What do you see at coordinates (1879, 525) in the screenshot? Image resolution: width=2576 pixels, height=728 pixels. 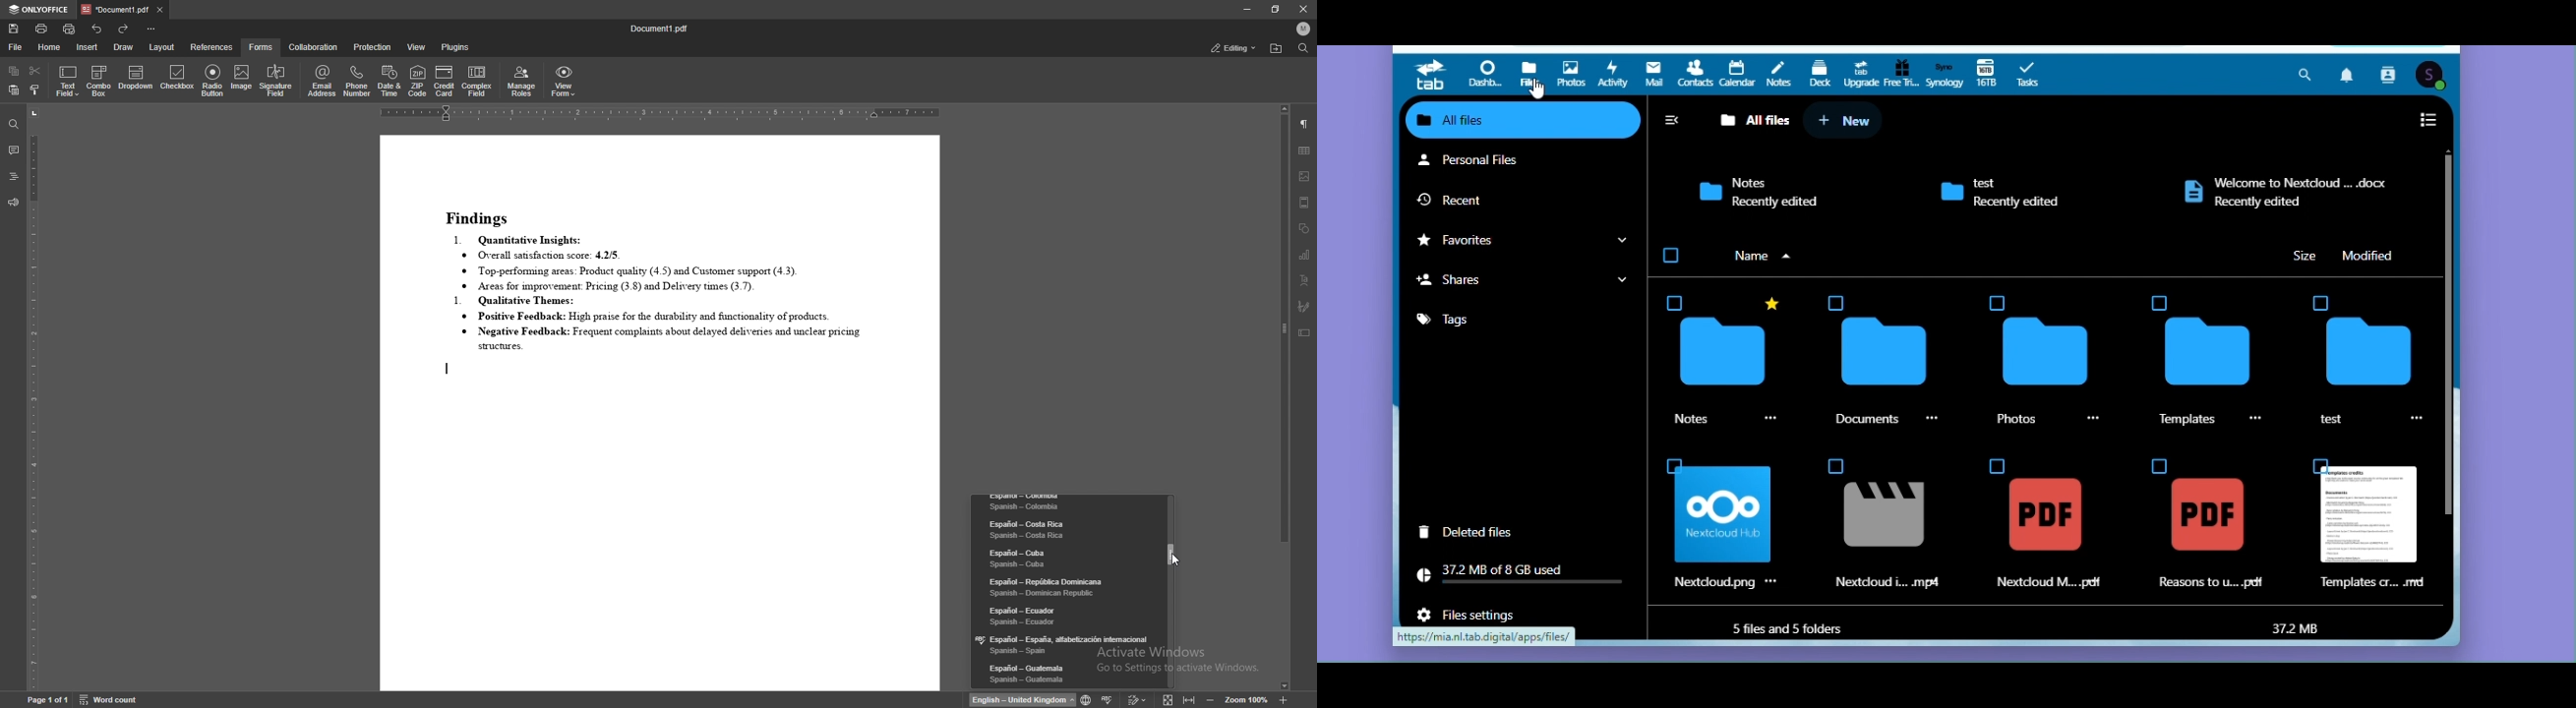 I see `nextcloud` at bounding box center [1879, 525].